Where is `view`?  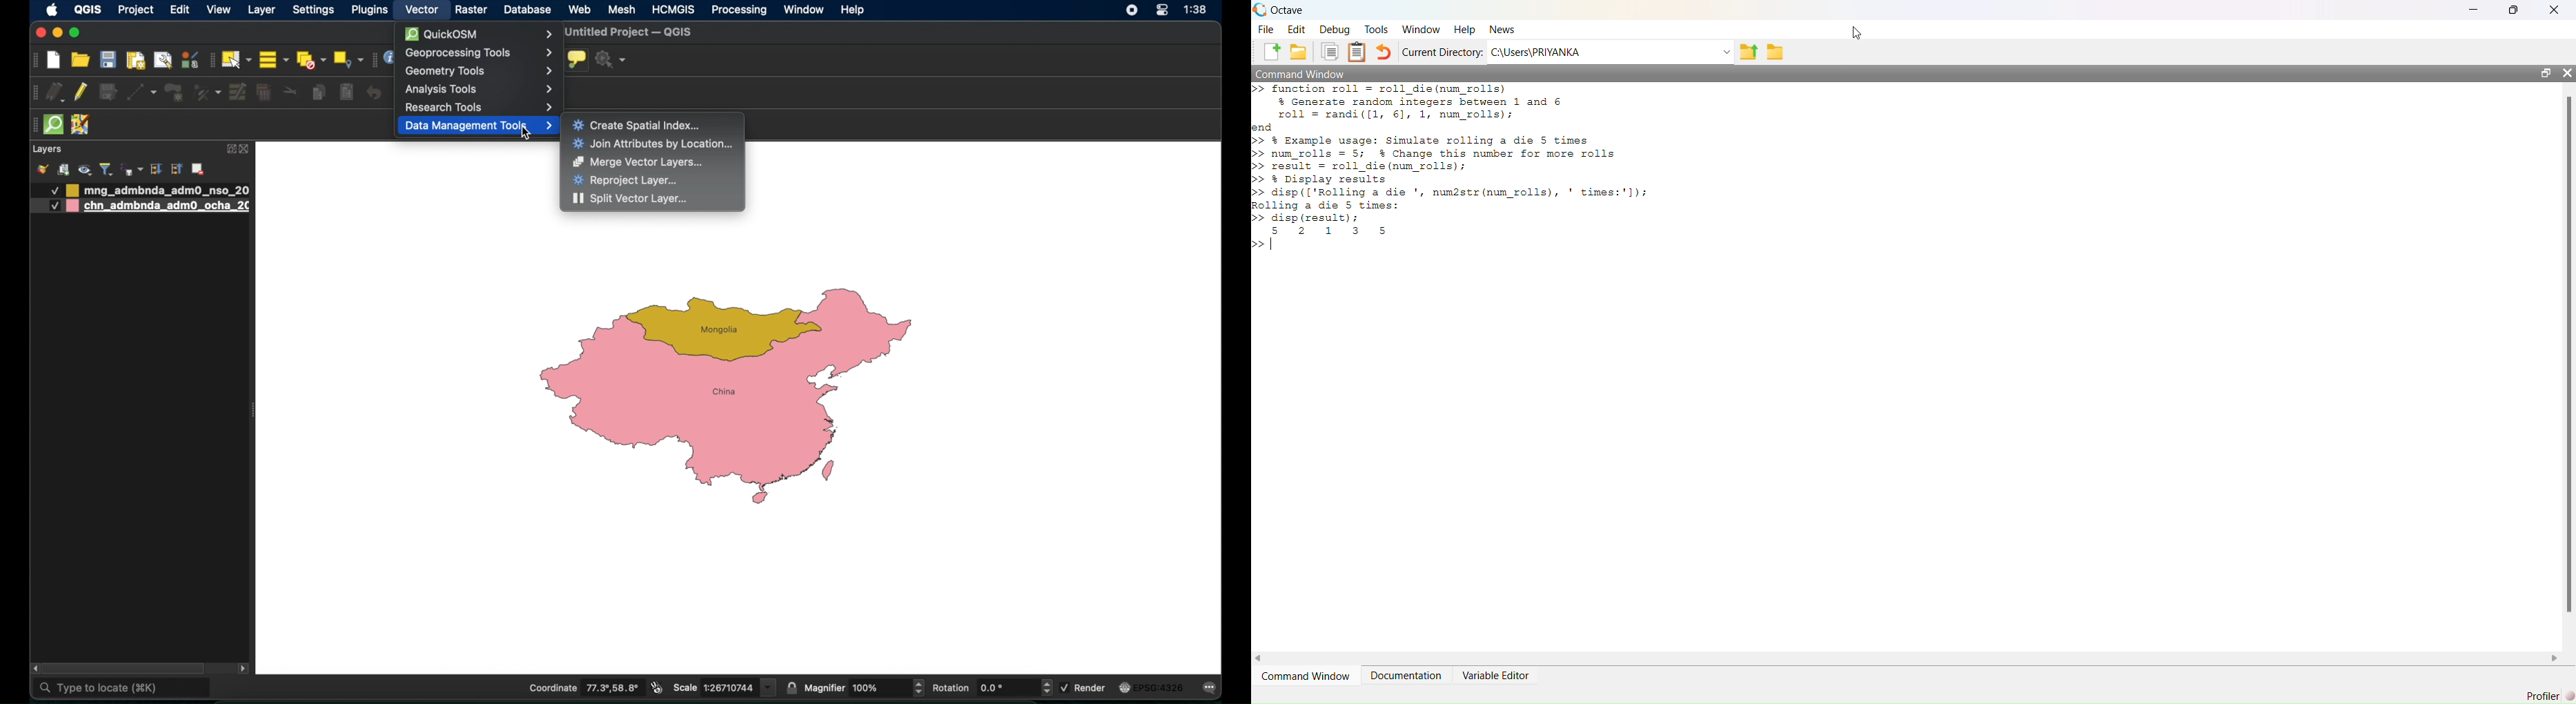
view is located at coordinates (218, 10).